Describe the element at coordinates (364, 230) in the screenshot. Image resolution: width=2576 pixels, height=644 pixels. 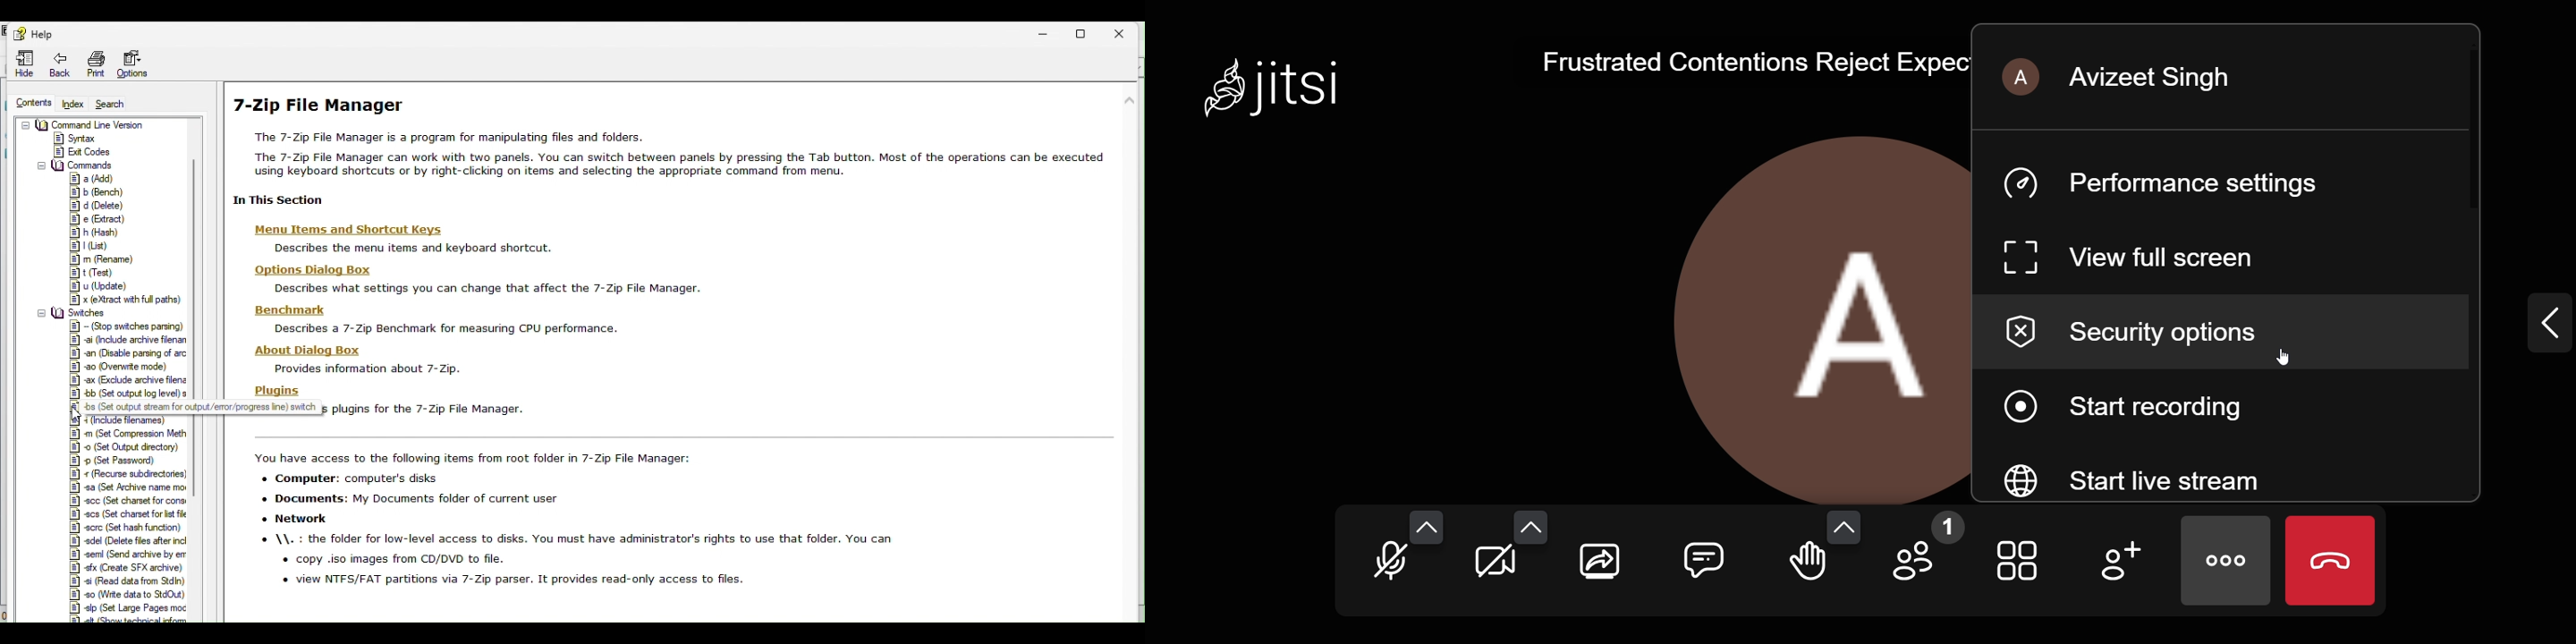
I see `menu and shortcut` at that location.